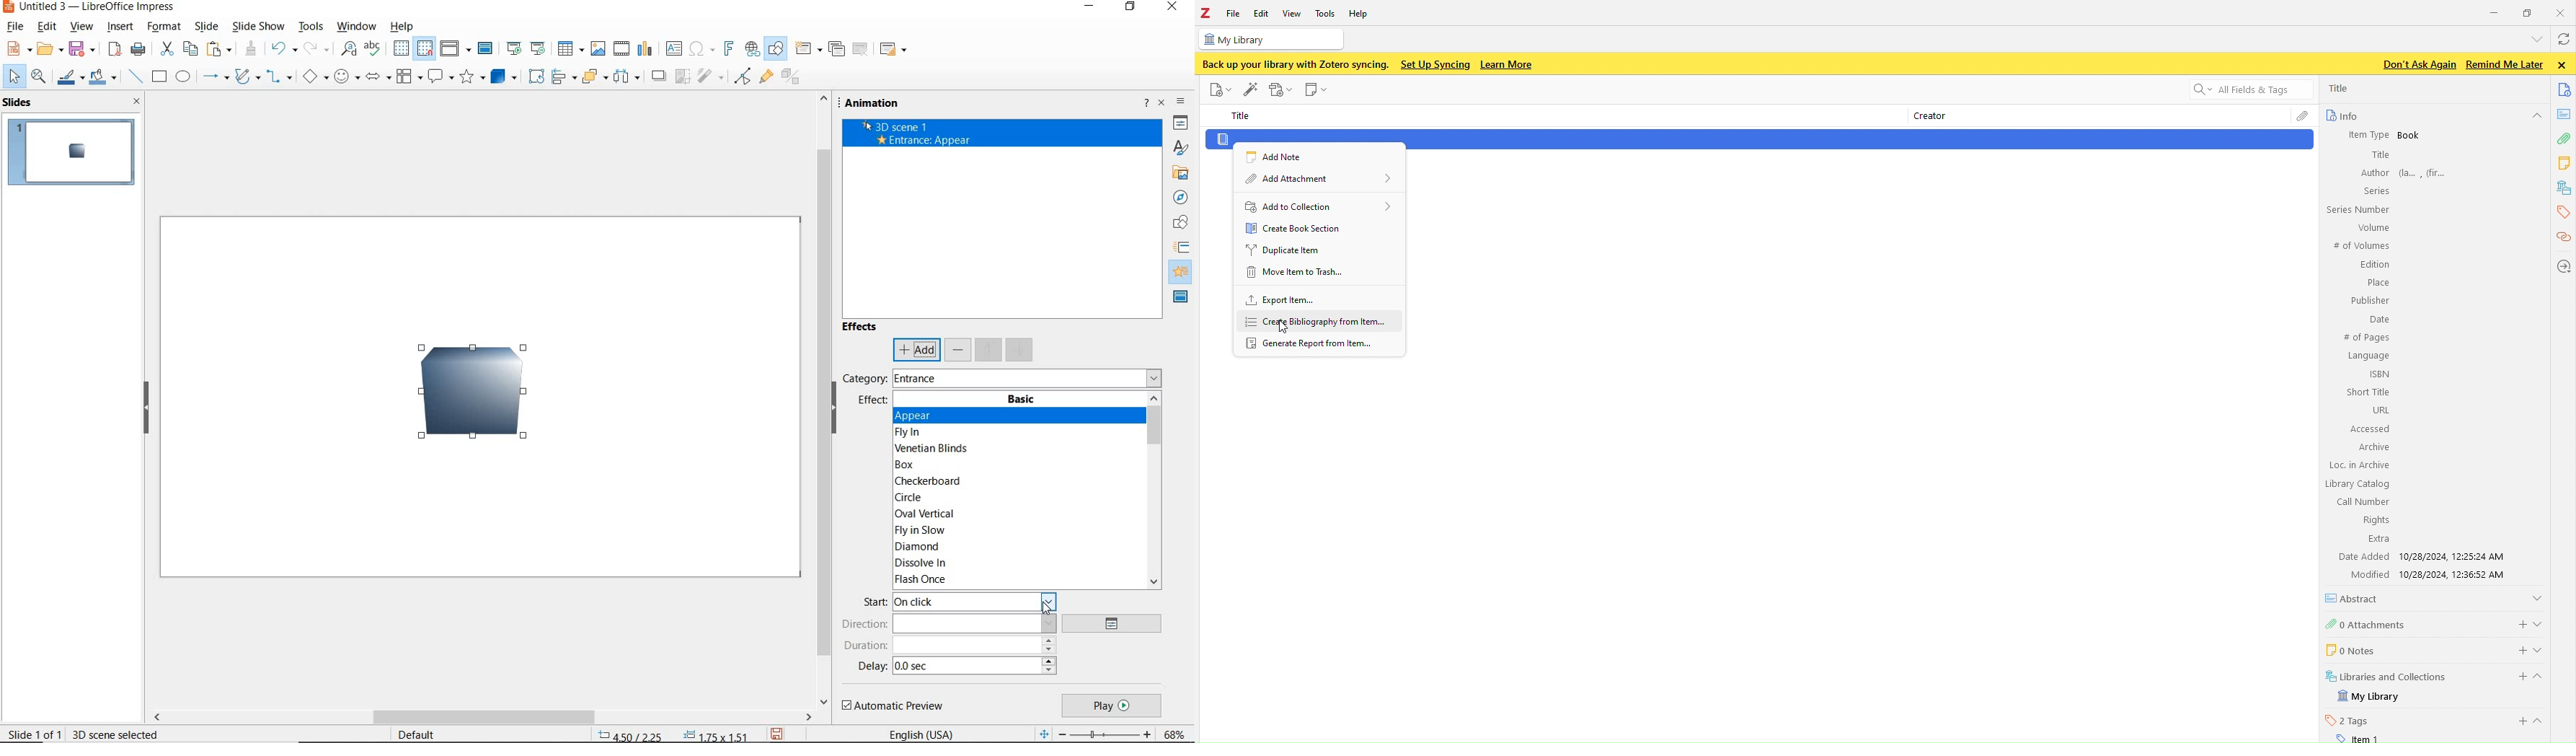  What do you see at coordinates (1174, 7) in the screenshot?
I see `CLOSE` at bounding box center [1174, 7].